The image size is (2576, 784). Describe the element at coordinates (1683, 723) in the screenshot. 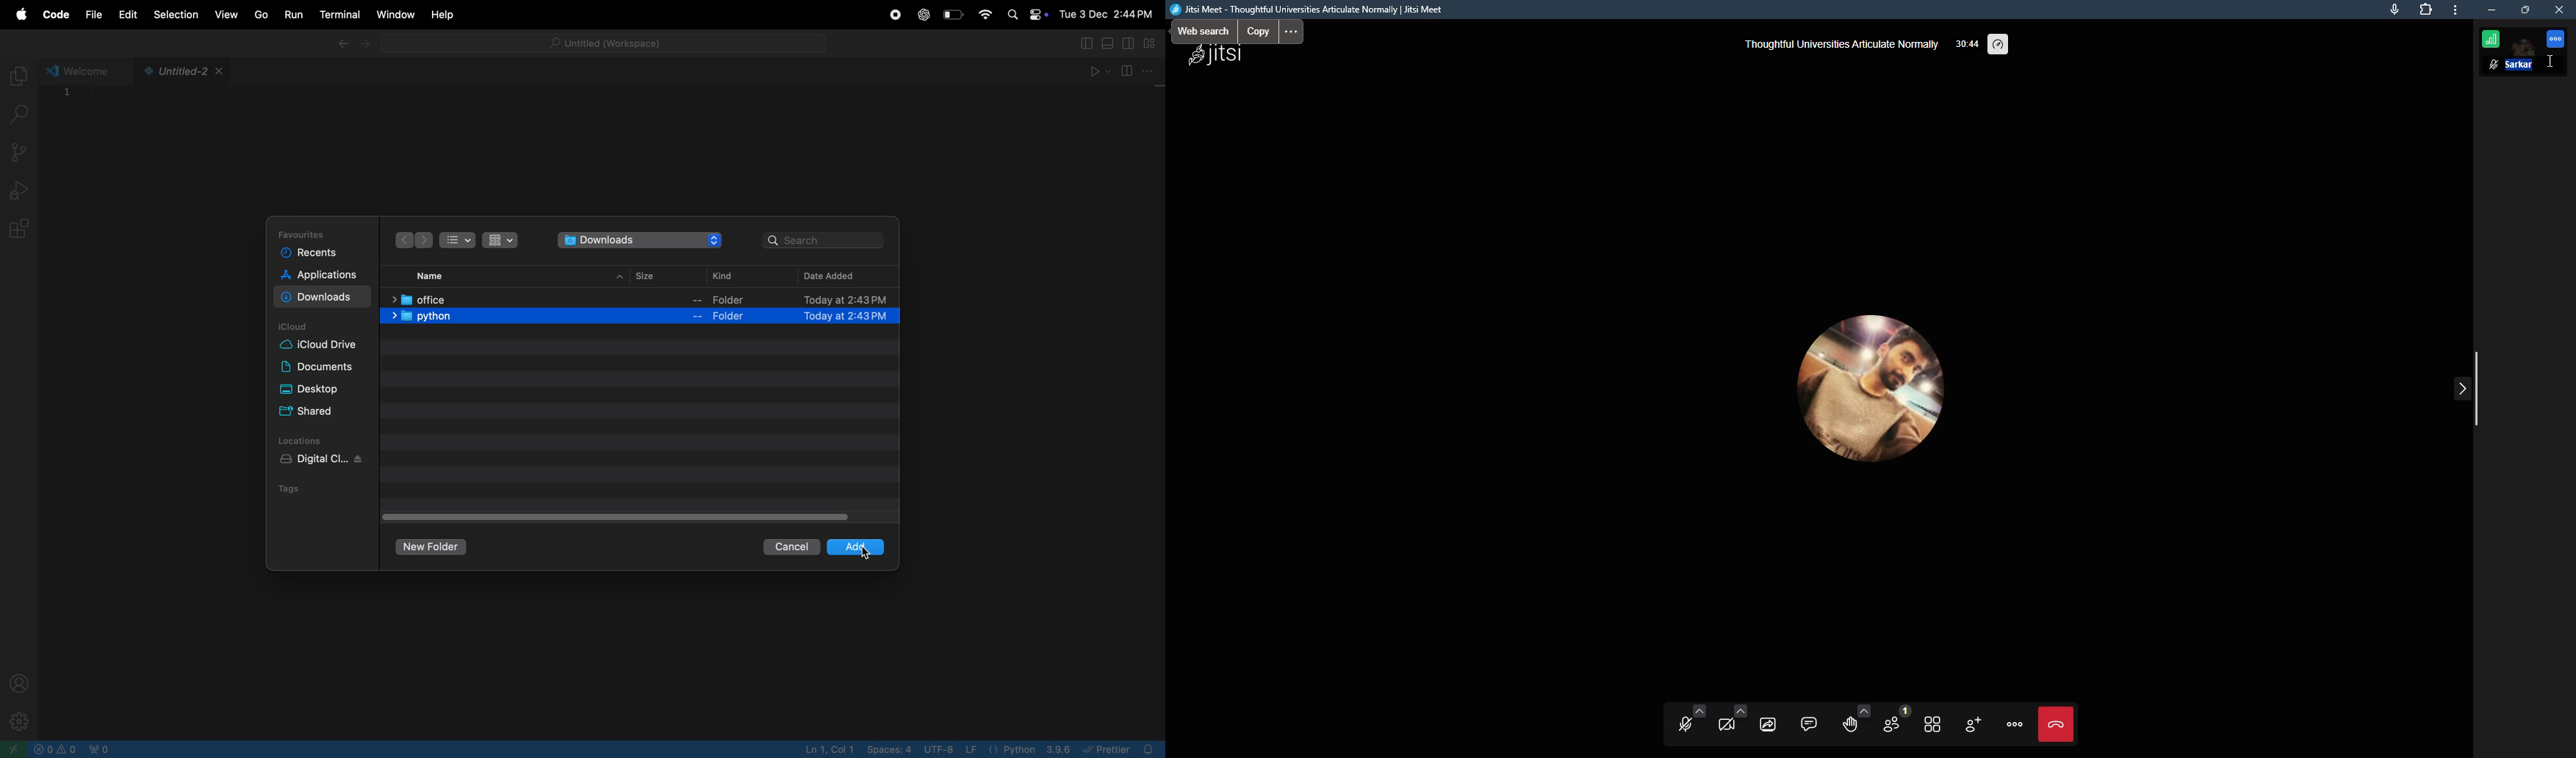

I see `unmute mic` at that location.